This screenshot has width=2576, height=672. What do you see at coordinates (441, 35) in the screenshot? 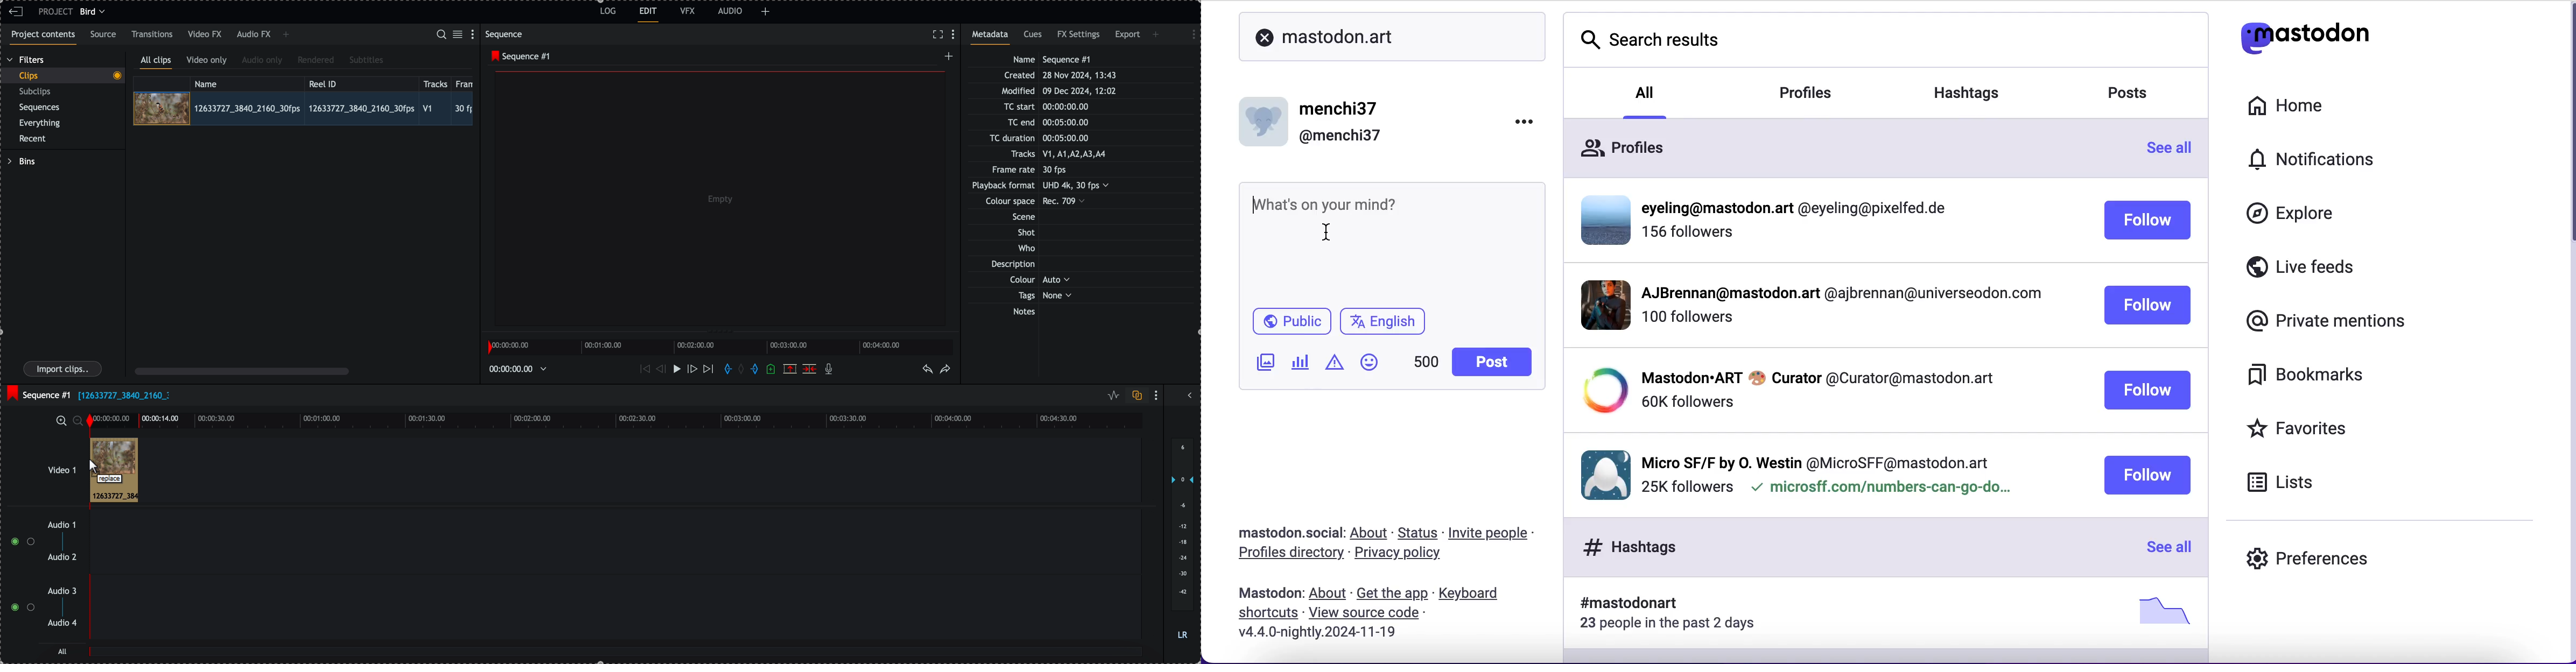
I see `search for assets or bins` at bounding box center [441, 35].